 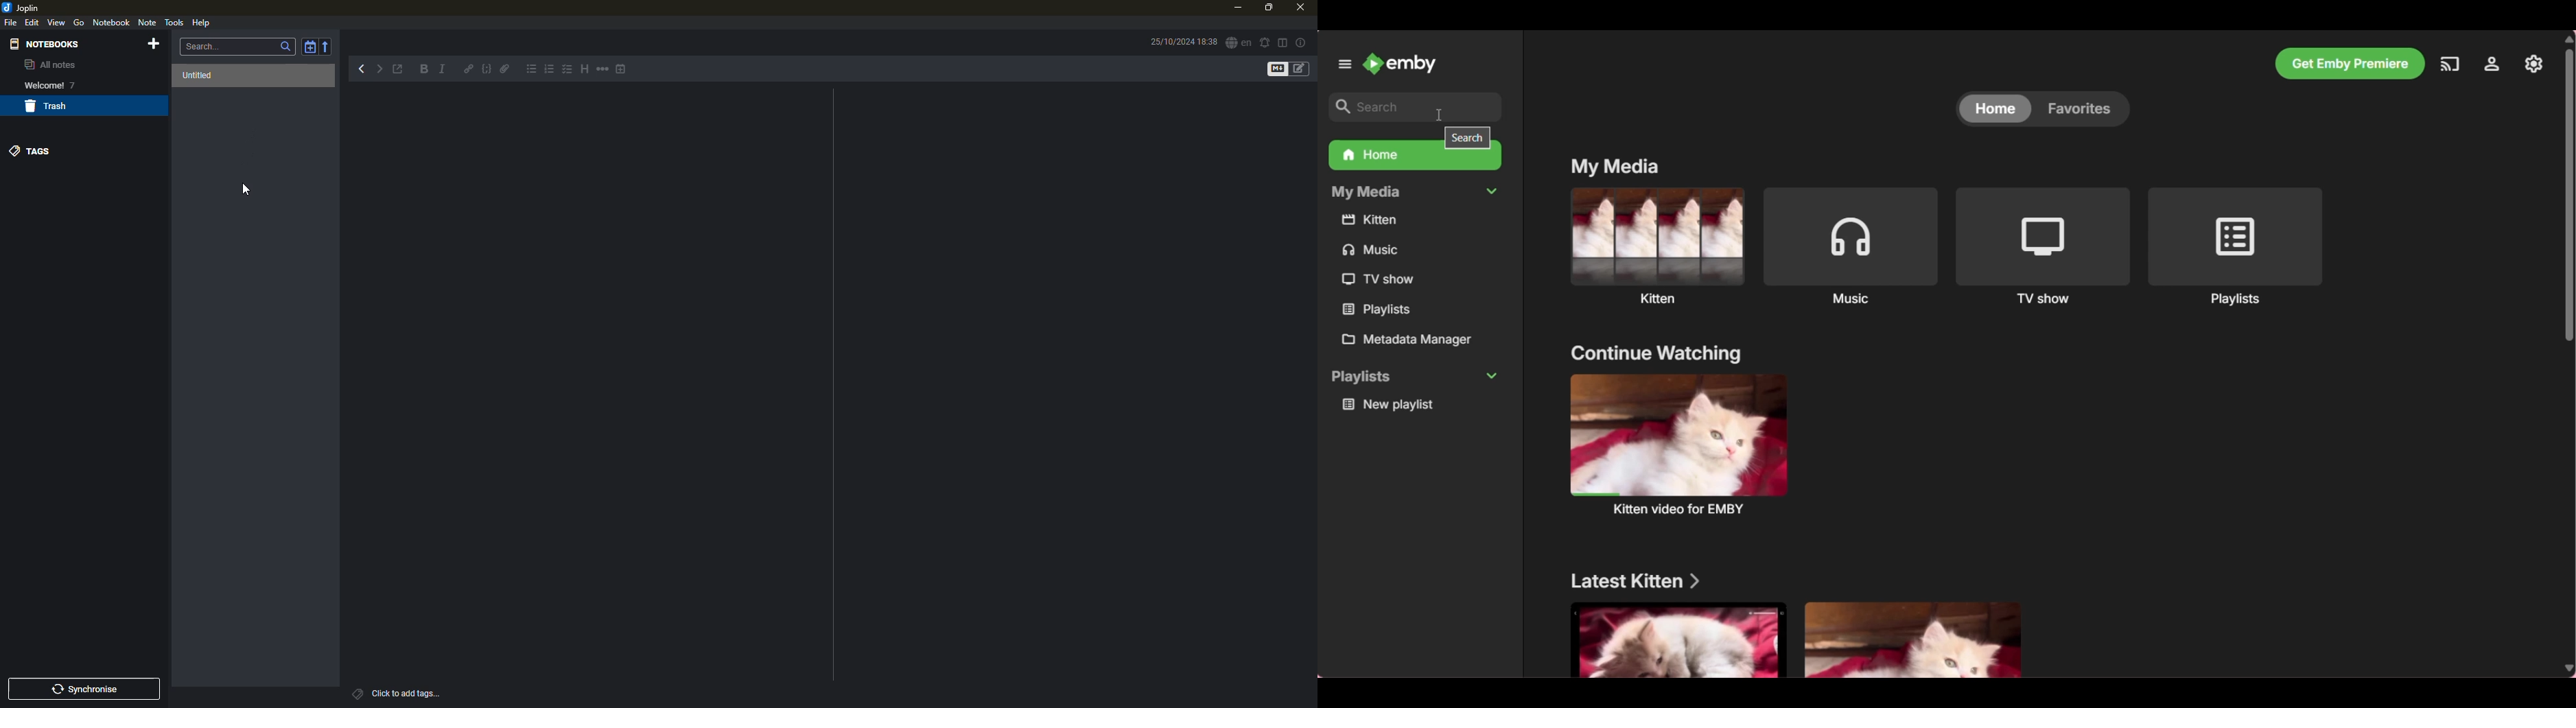 I want to click on toggle editors, so click(x=1274, y=69).